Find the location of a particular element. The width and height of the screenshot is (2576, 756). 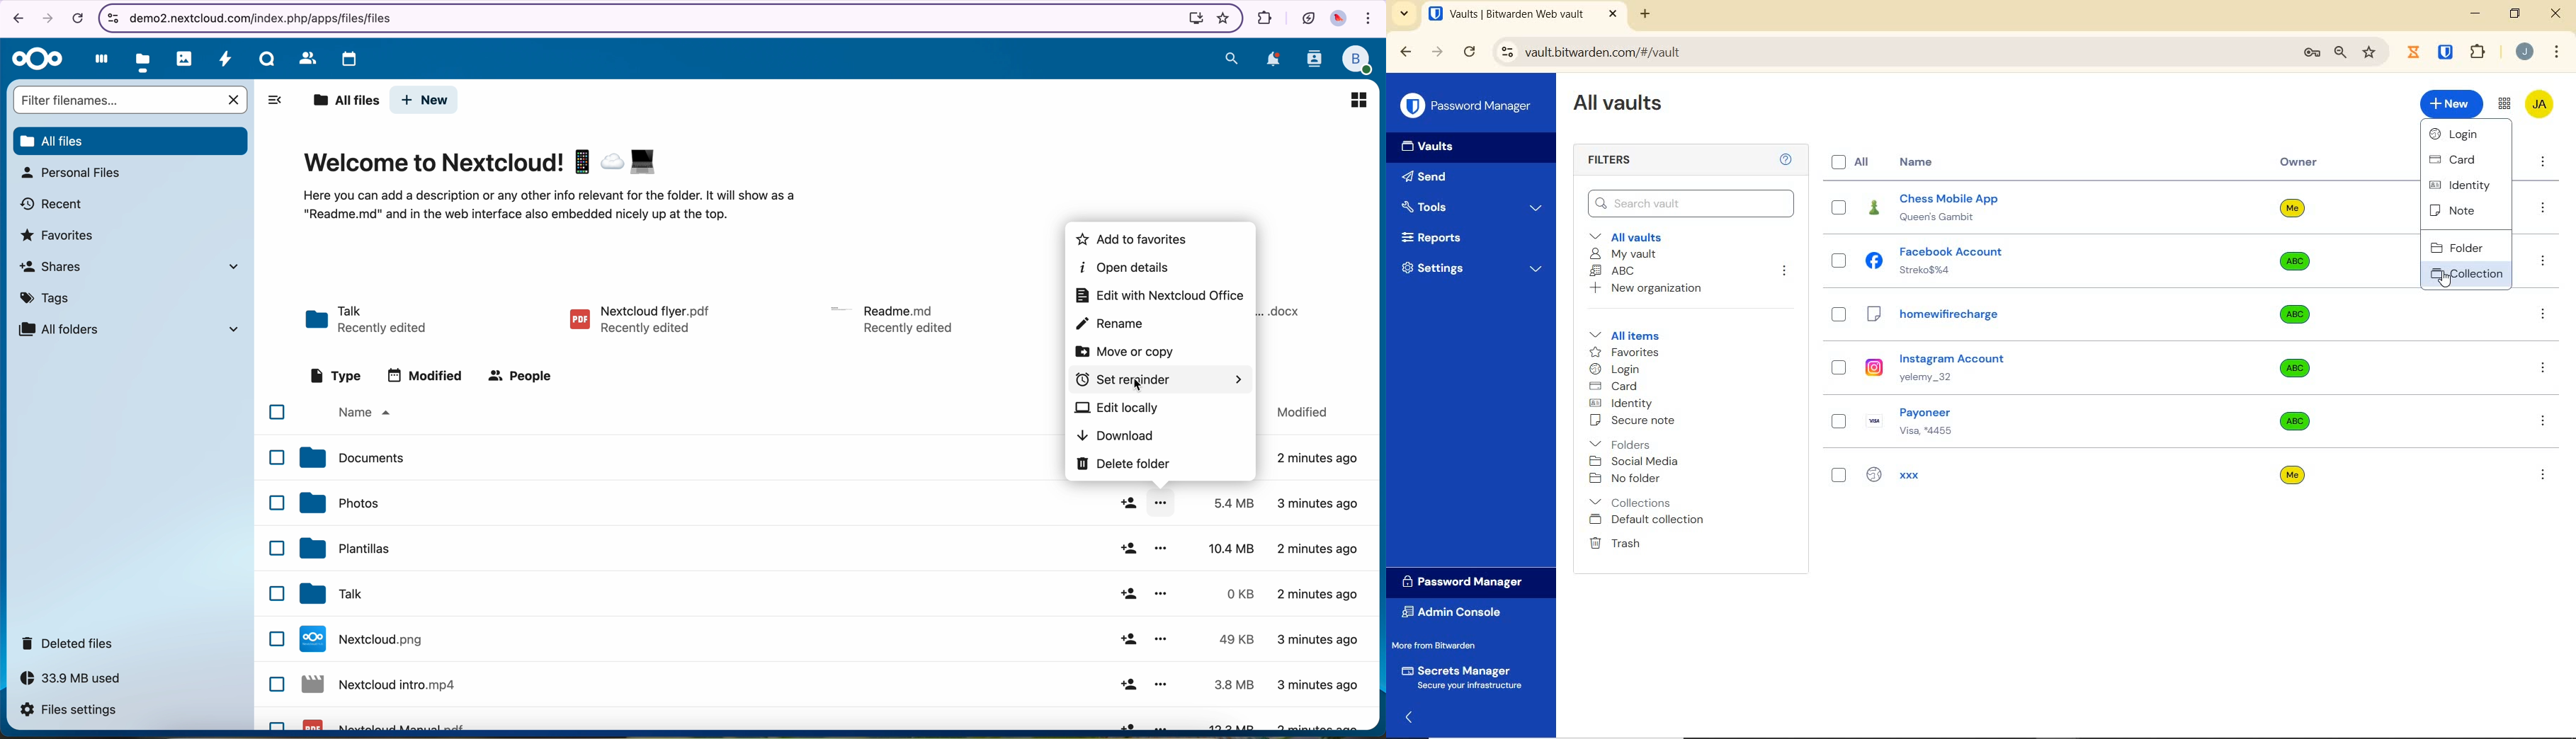

select entry is located at coordinates (1839, 475).